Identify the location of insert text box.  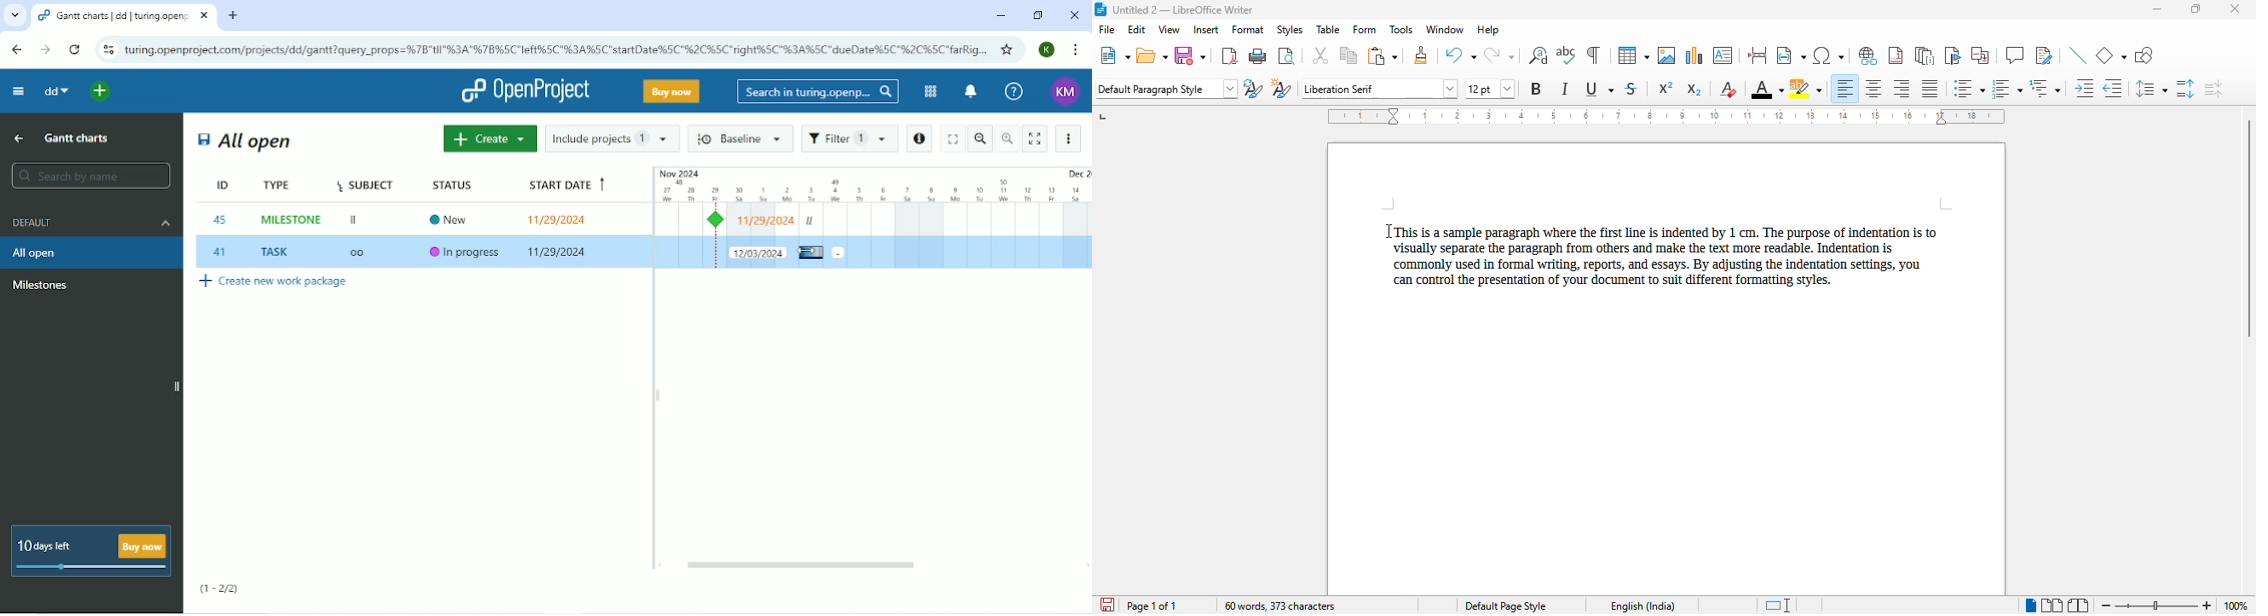
(1724, 55).